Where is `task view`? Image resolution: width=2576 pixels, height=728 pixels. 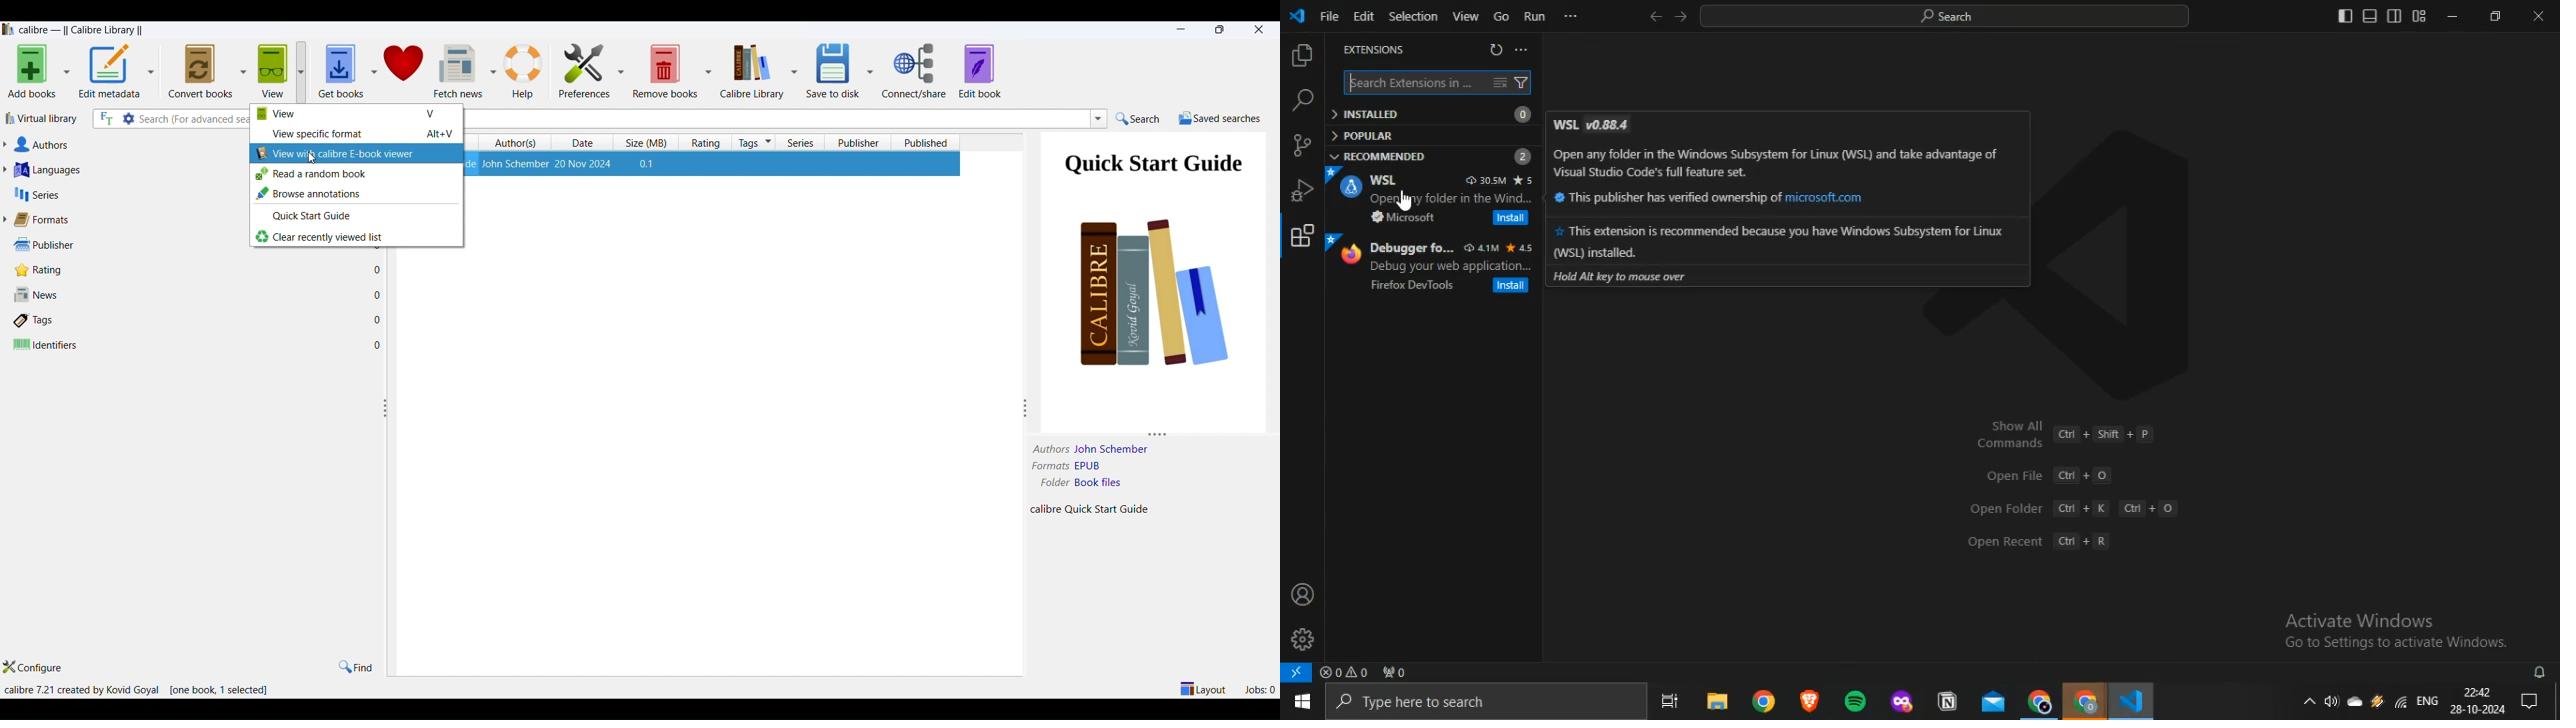
task view is located at coordinates (1671, 700).